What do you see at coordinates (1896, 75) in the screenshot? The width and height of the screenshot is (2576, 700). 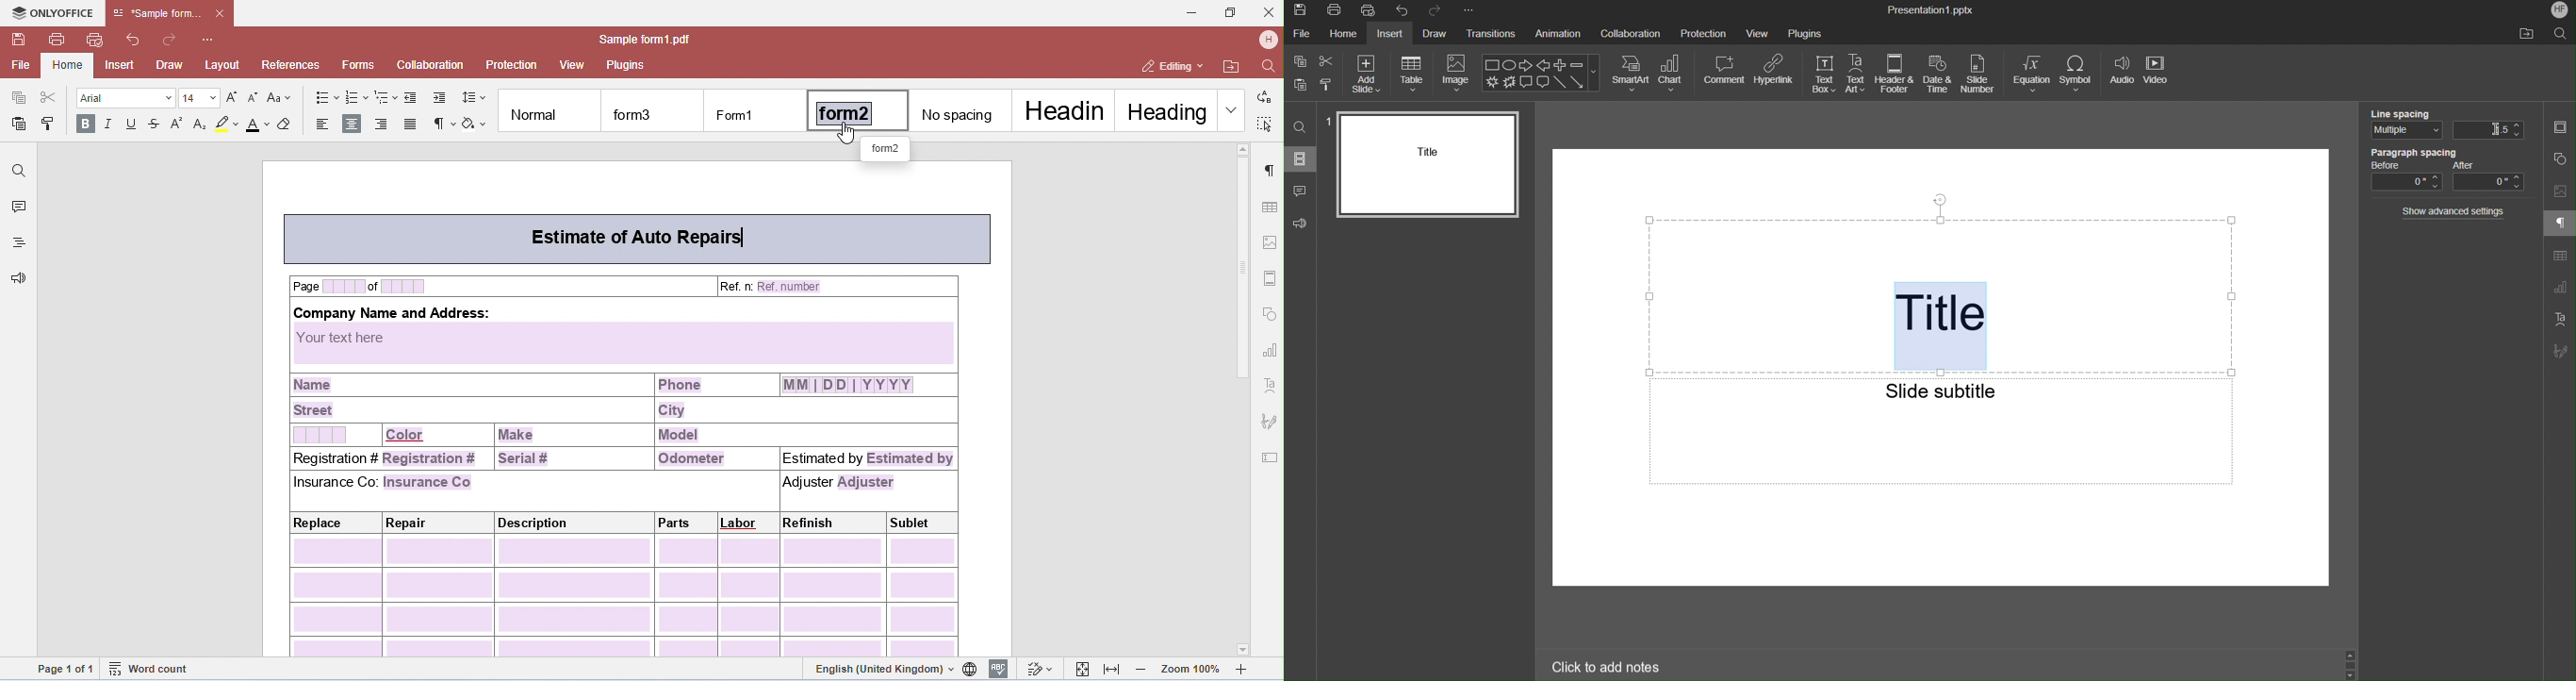 I see `Header & Footer` at bounding box center [1896, 75].